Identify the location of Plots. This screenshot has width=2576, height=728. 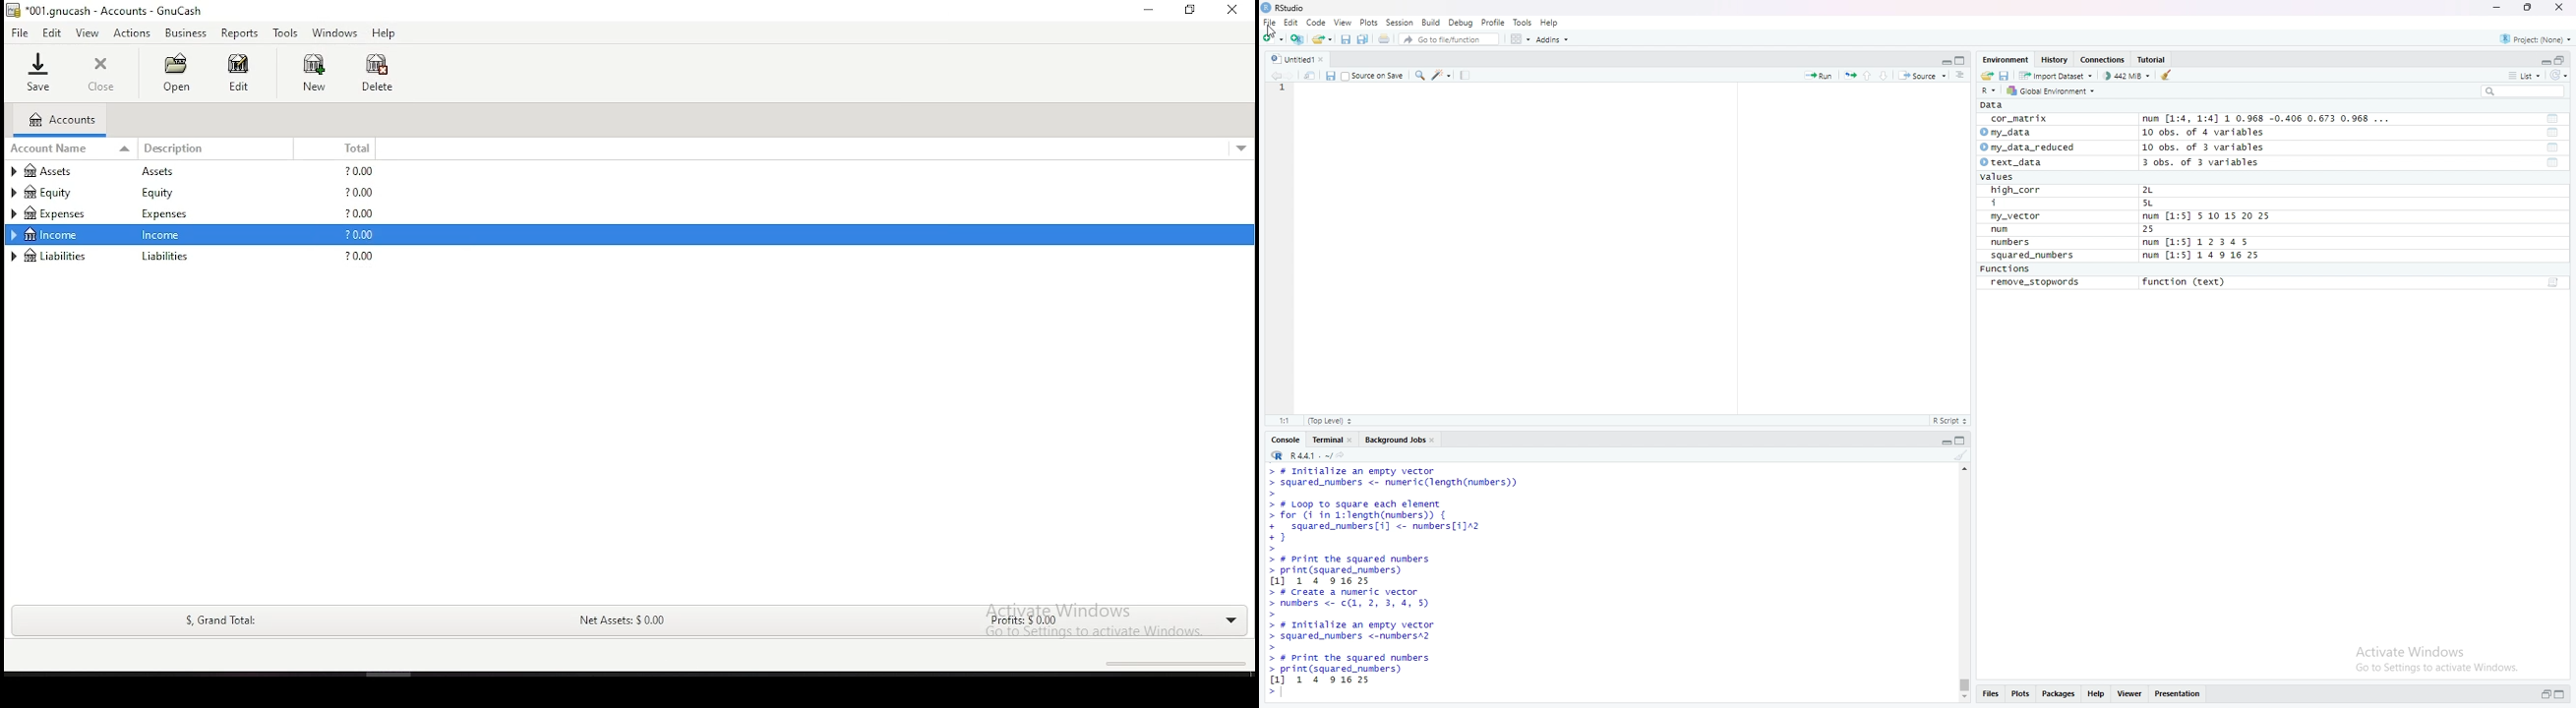
(1368, 22).